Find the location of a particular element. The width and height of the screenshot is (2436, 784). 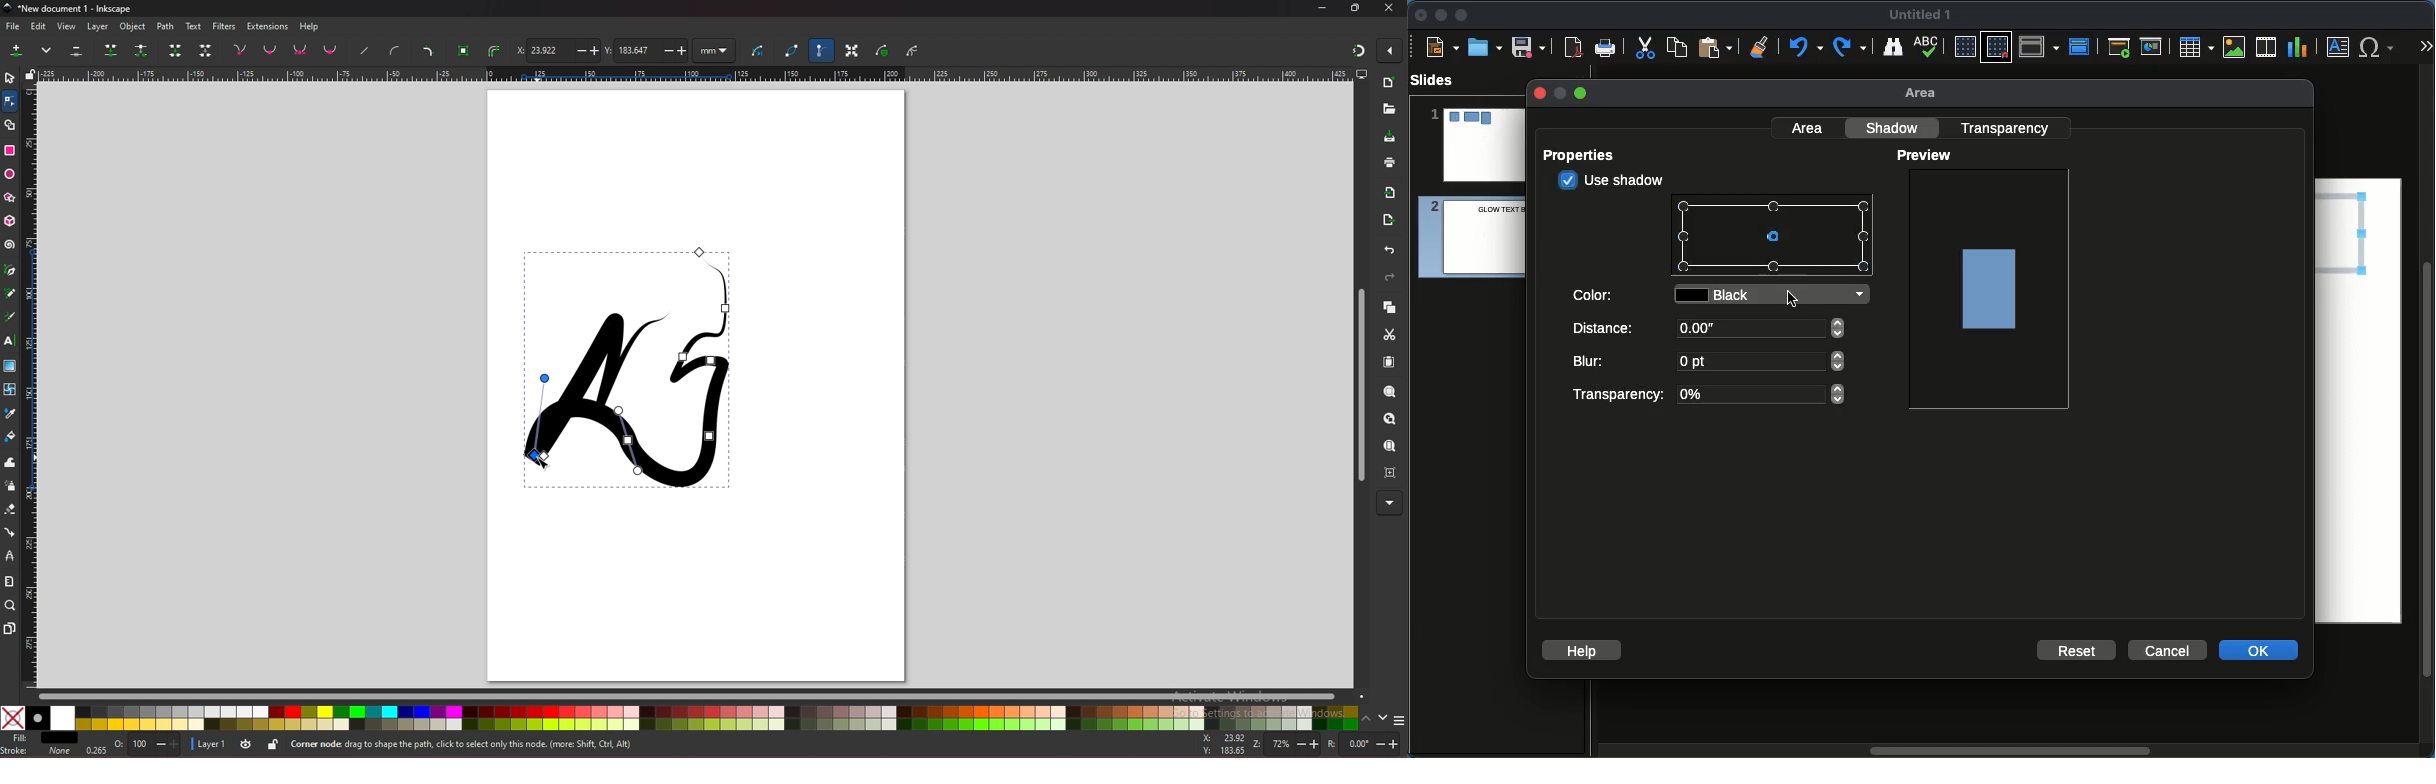

y coordinate is located at coordinates (647, 51).